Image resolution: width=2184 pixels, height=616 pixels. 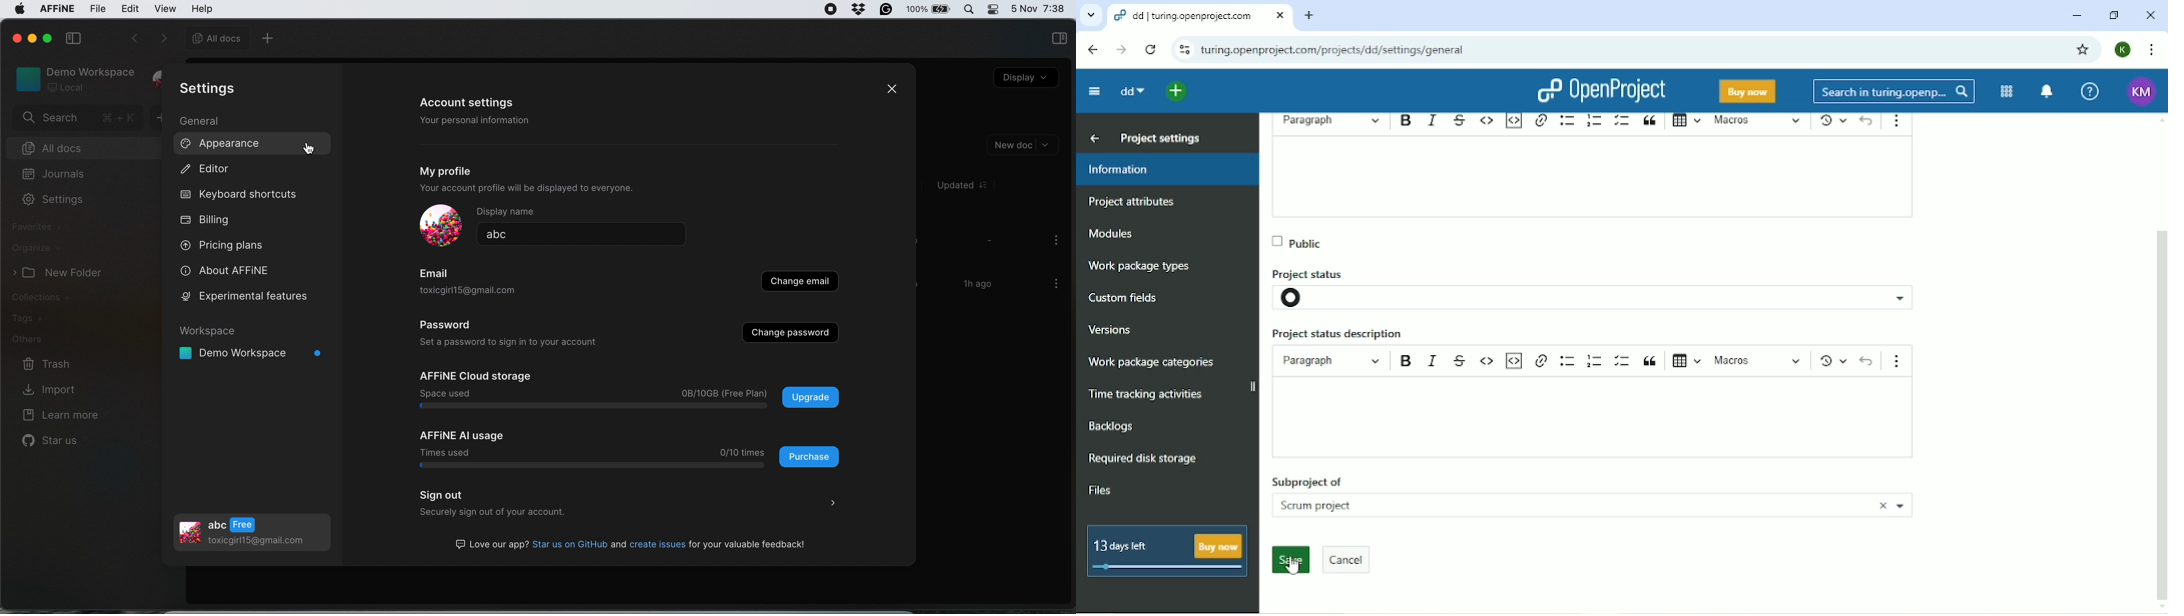 What do you see at coordinates (1756, 121) in the screenshot?
I see `Macros` at bounding box center [1756, 121].